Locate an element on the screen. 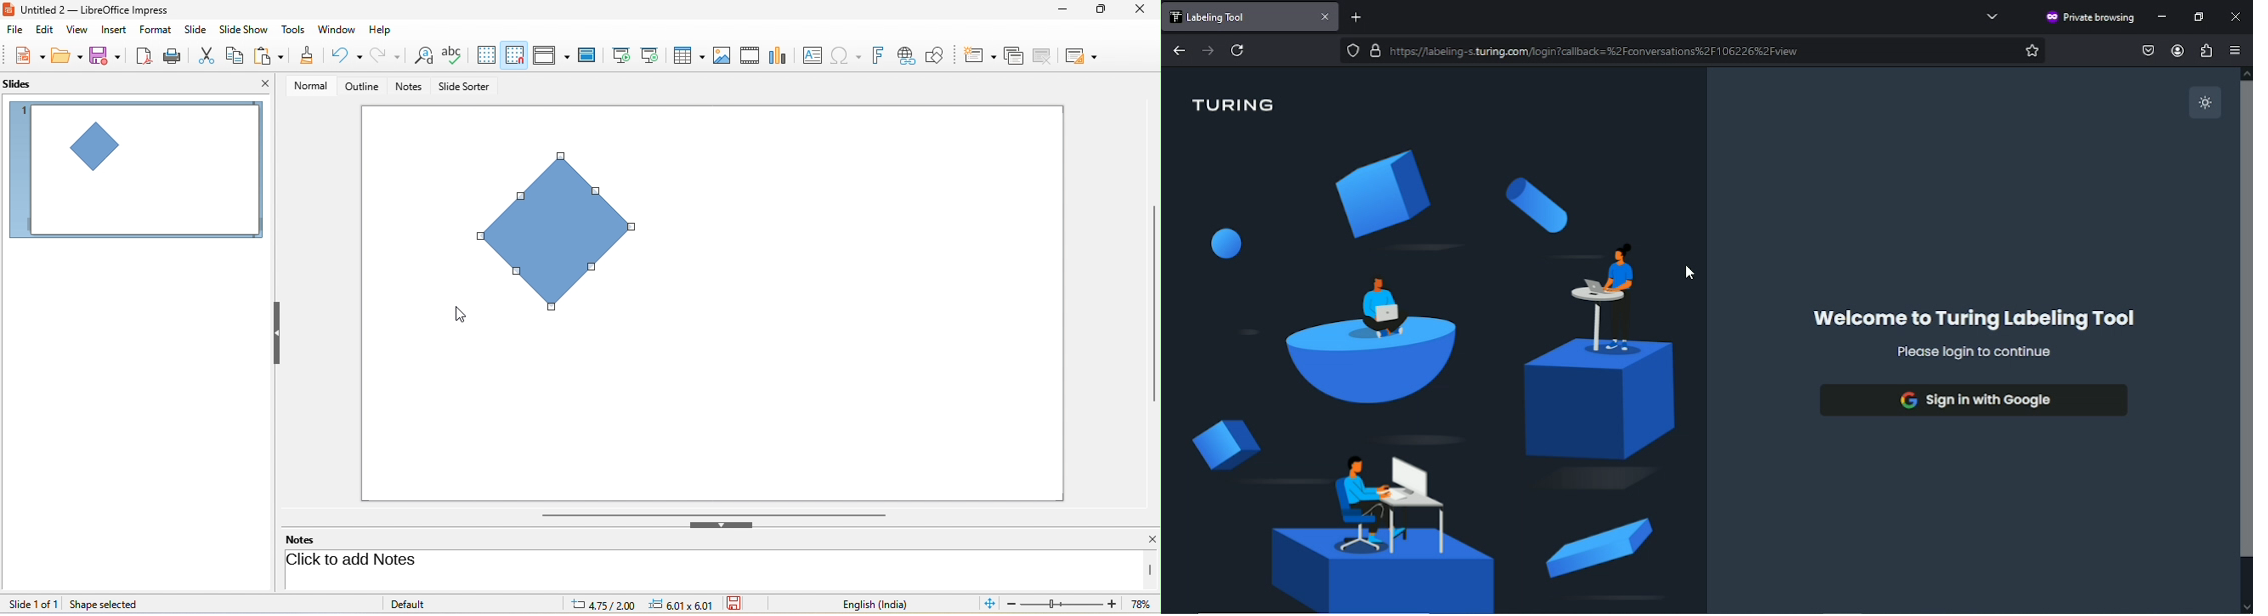 This screenshot has height=616, width=2268. export directly as pdf is located at coordinates (145, 56).